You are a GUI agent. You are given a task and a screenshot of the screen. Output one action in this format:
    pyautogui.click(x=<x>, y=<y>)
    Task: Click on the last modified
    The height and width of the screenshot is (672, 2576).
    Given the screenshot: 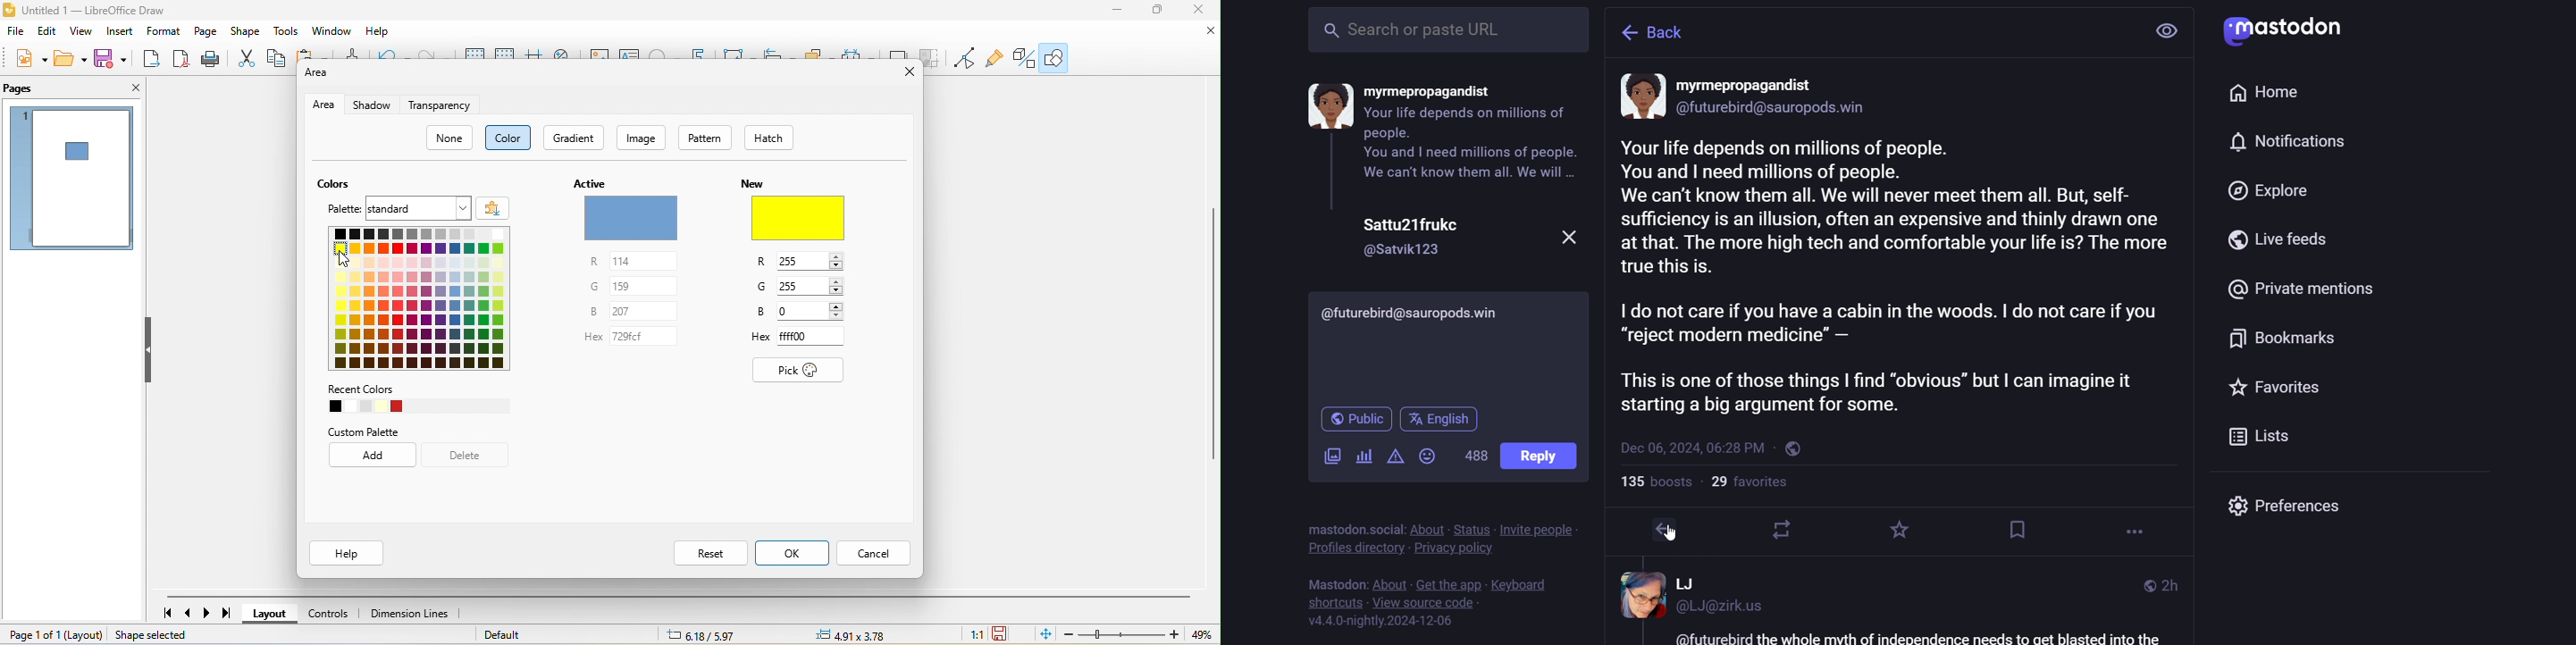 What is the action you would take?
    pyautogui.click(x=1692, y=449)
    